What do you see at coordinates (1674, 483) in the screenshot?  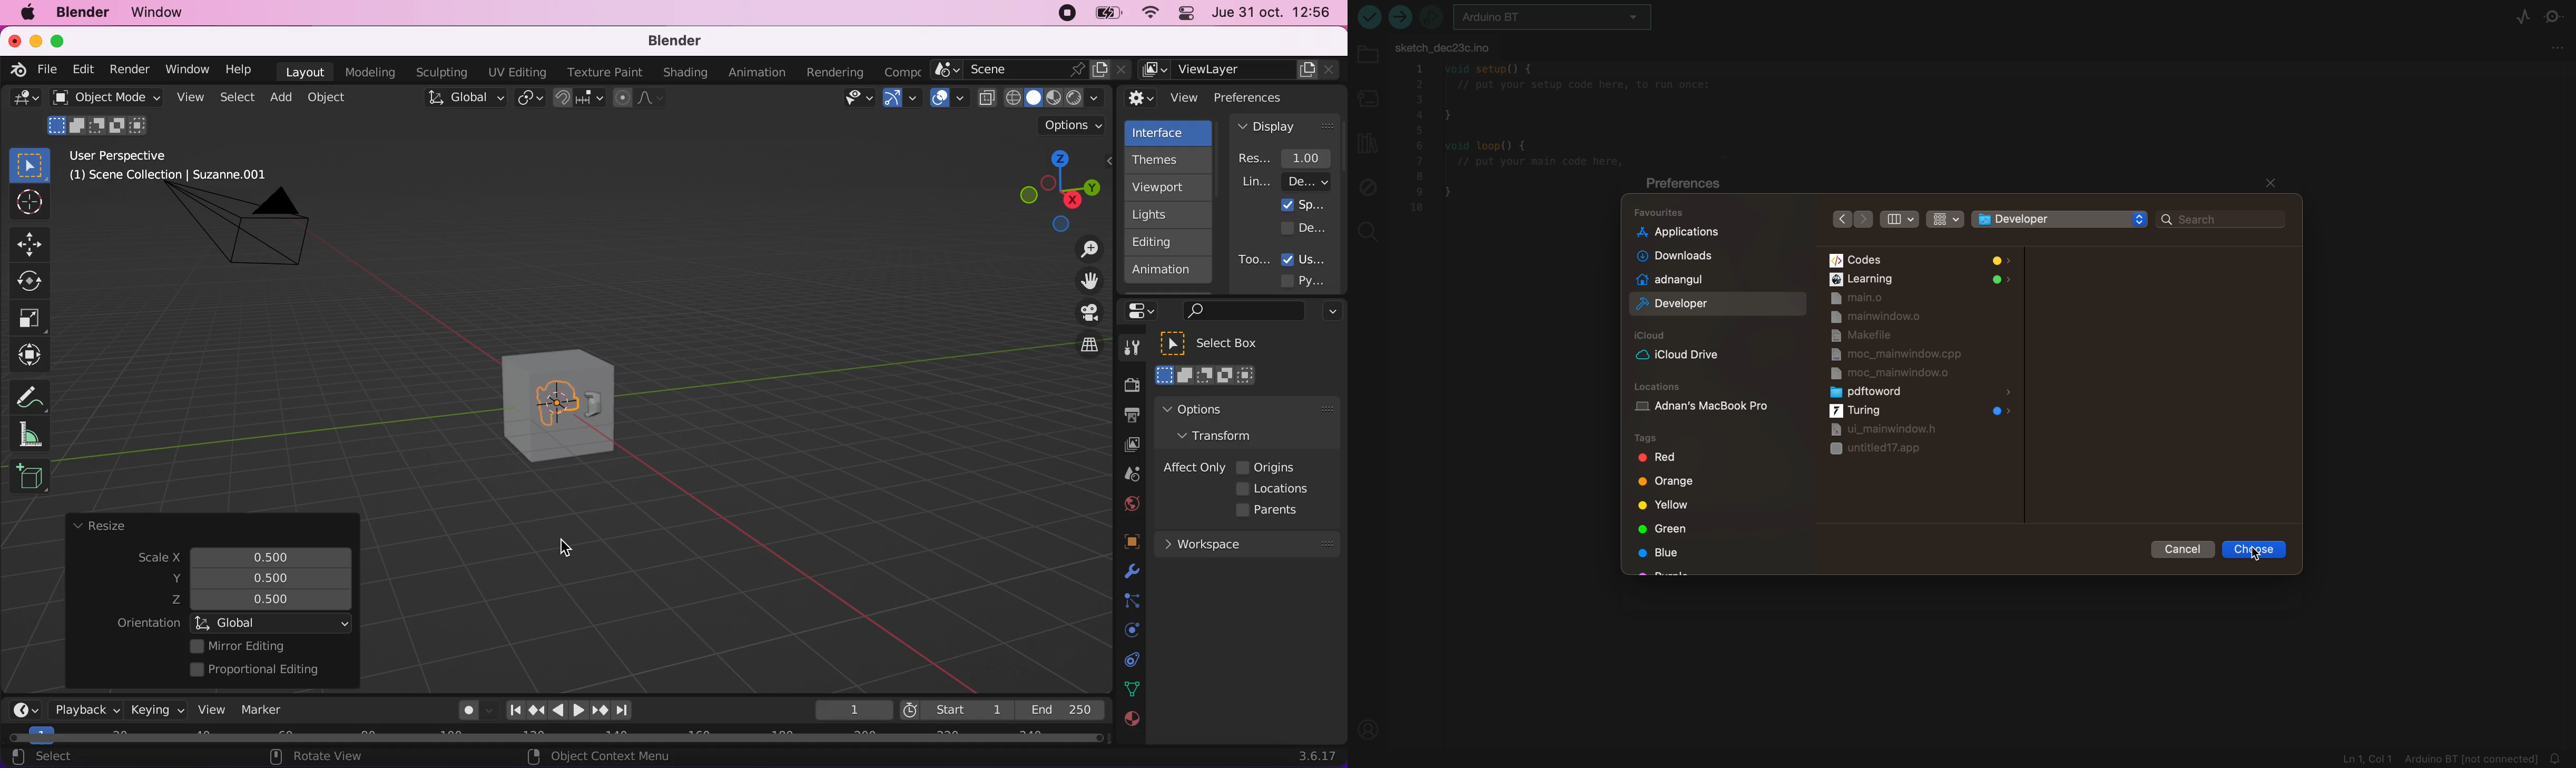 I see `orange` at bounding box center [1674, 483].